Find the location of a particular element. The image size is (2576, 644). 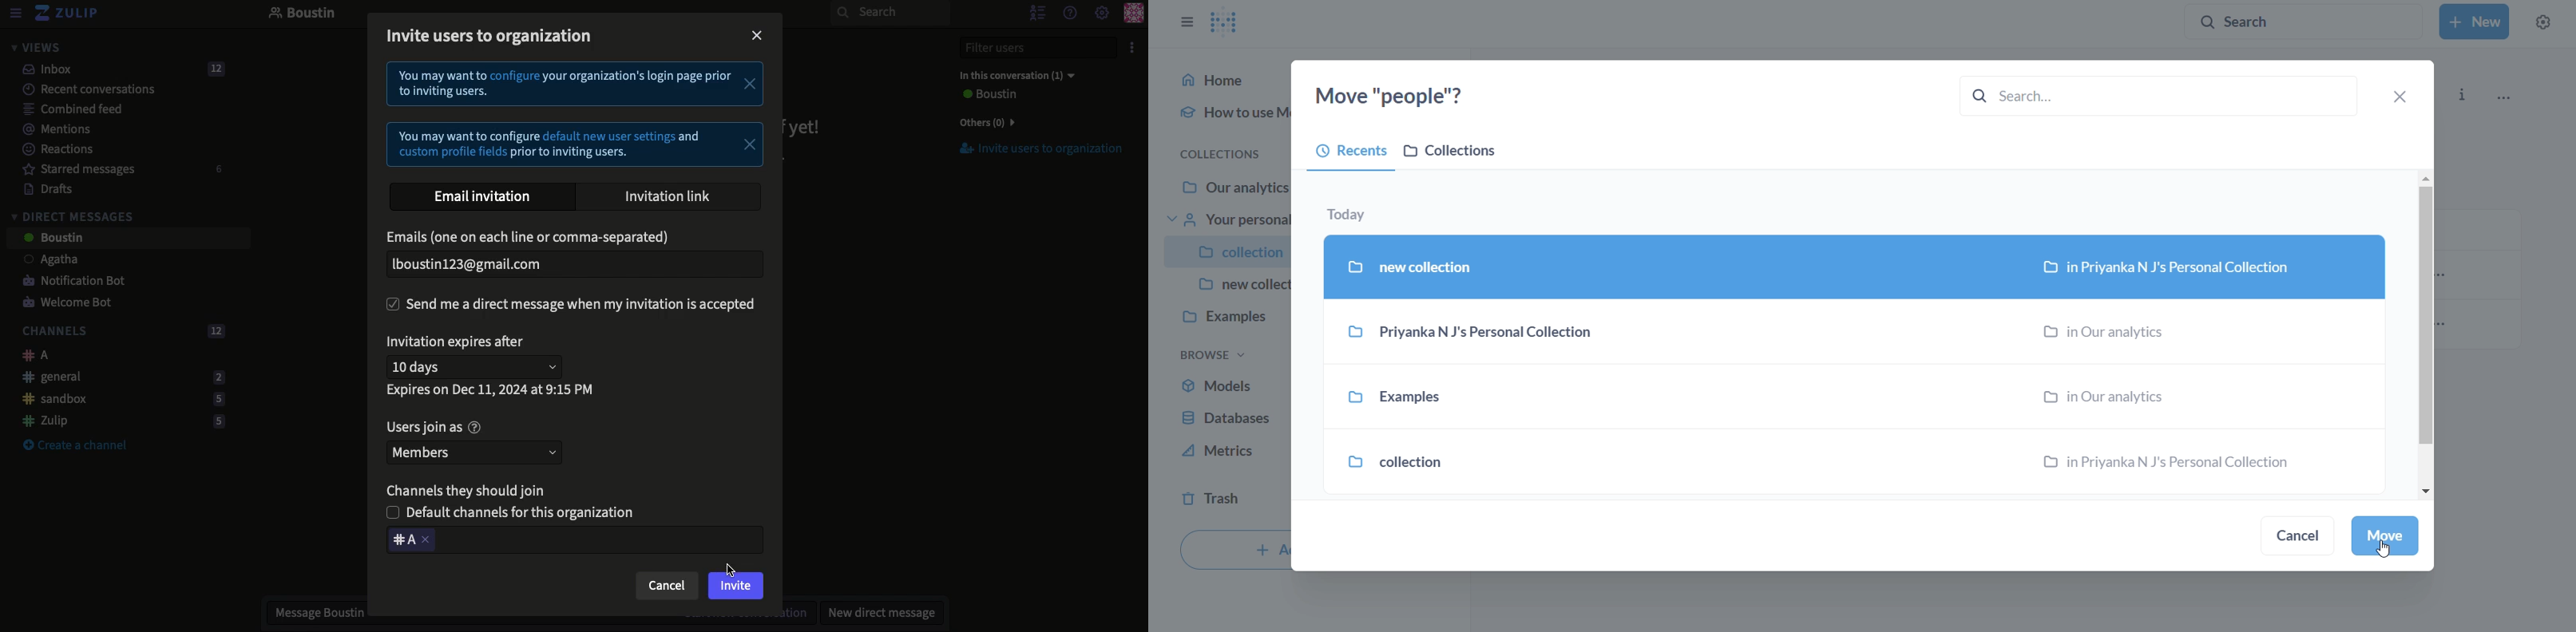

your personal is located at coordinates (1227, 220).